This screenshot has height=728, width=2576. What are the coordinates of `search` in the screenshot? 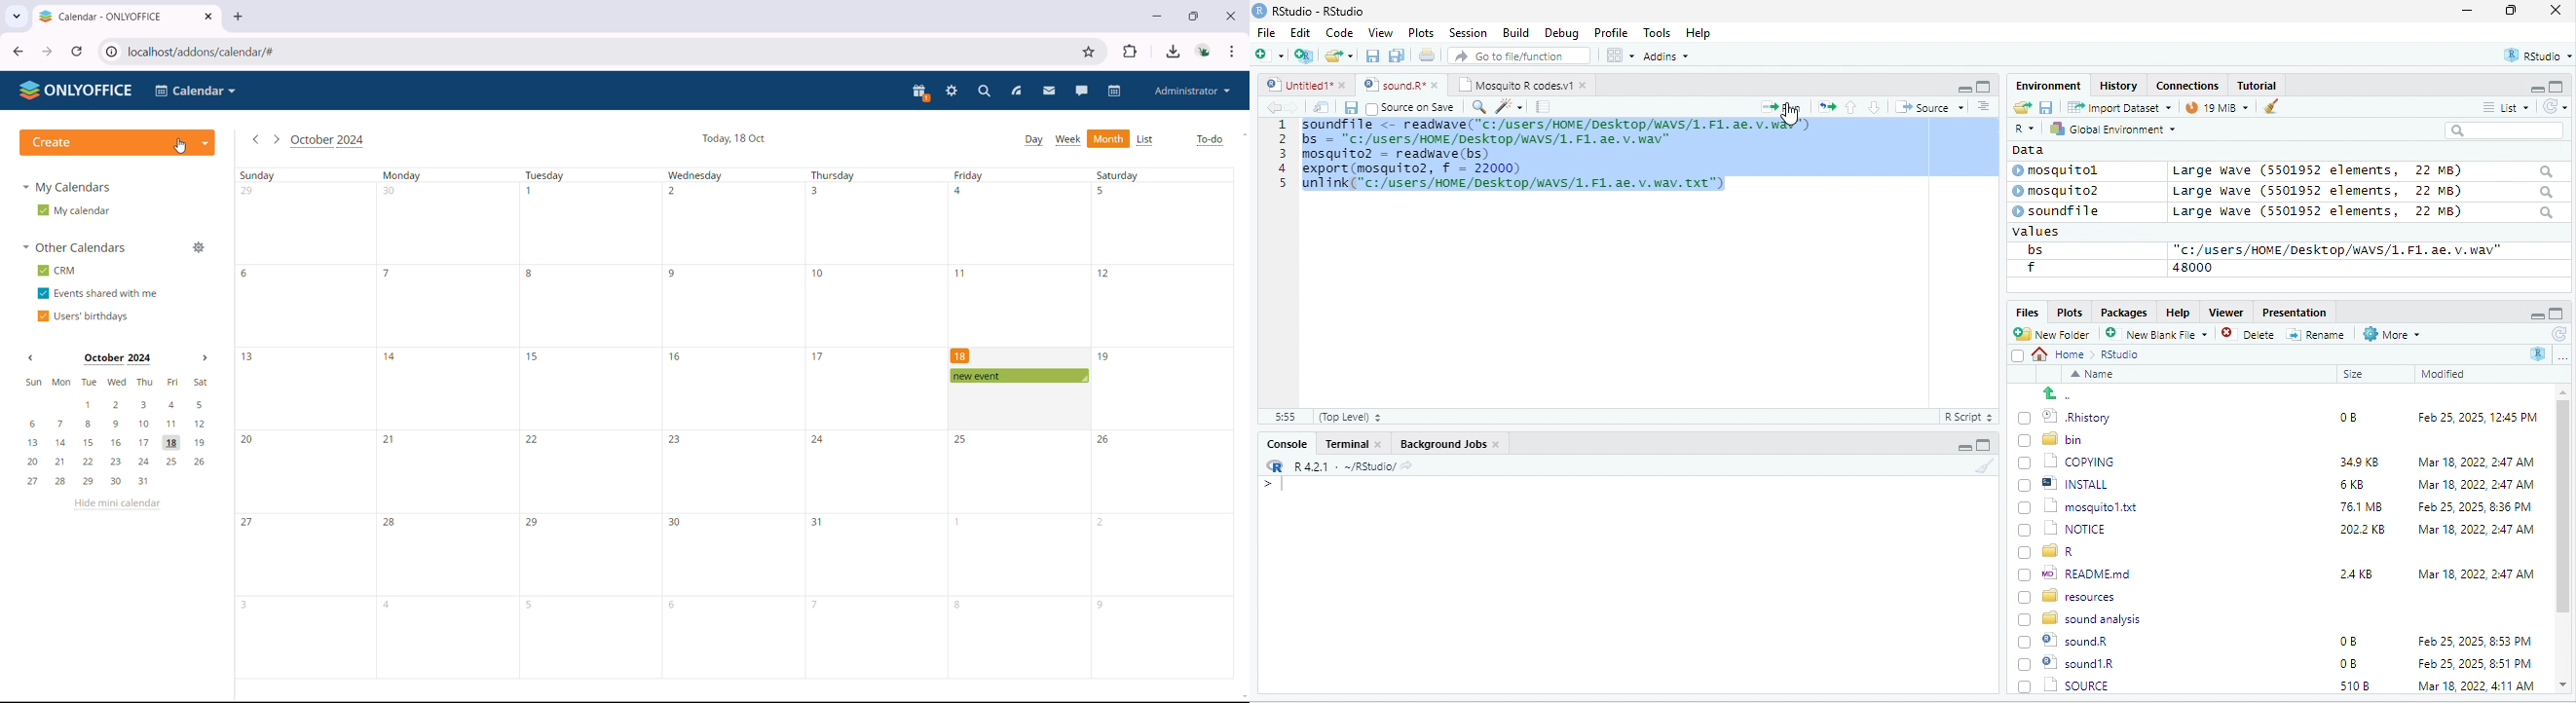 It's located at (1478, 105).